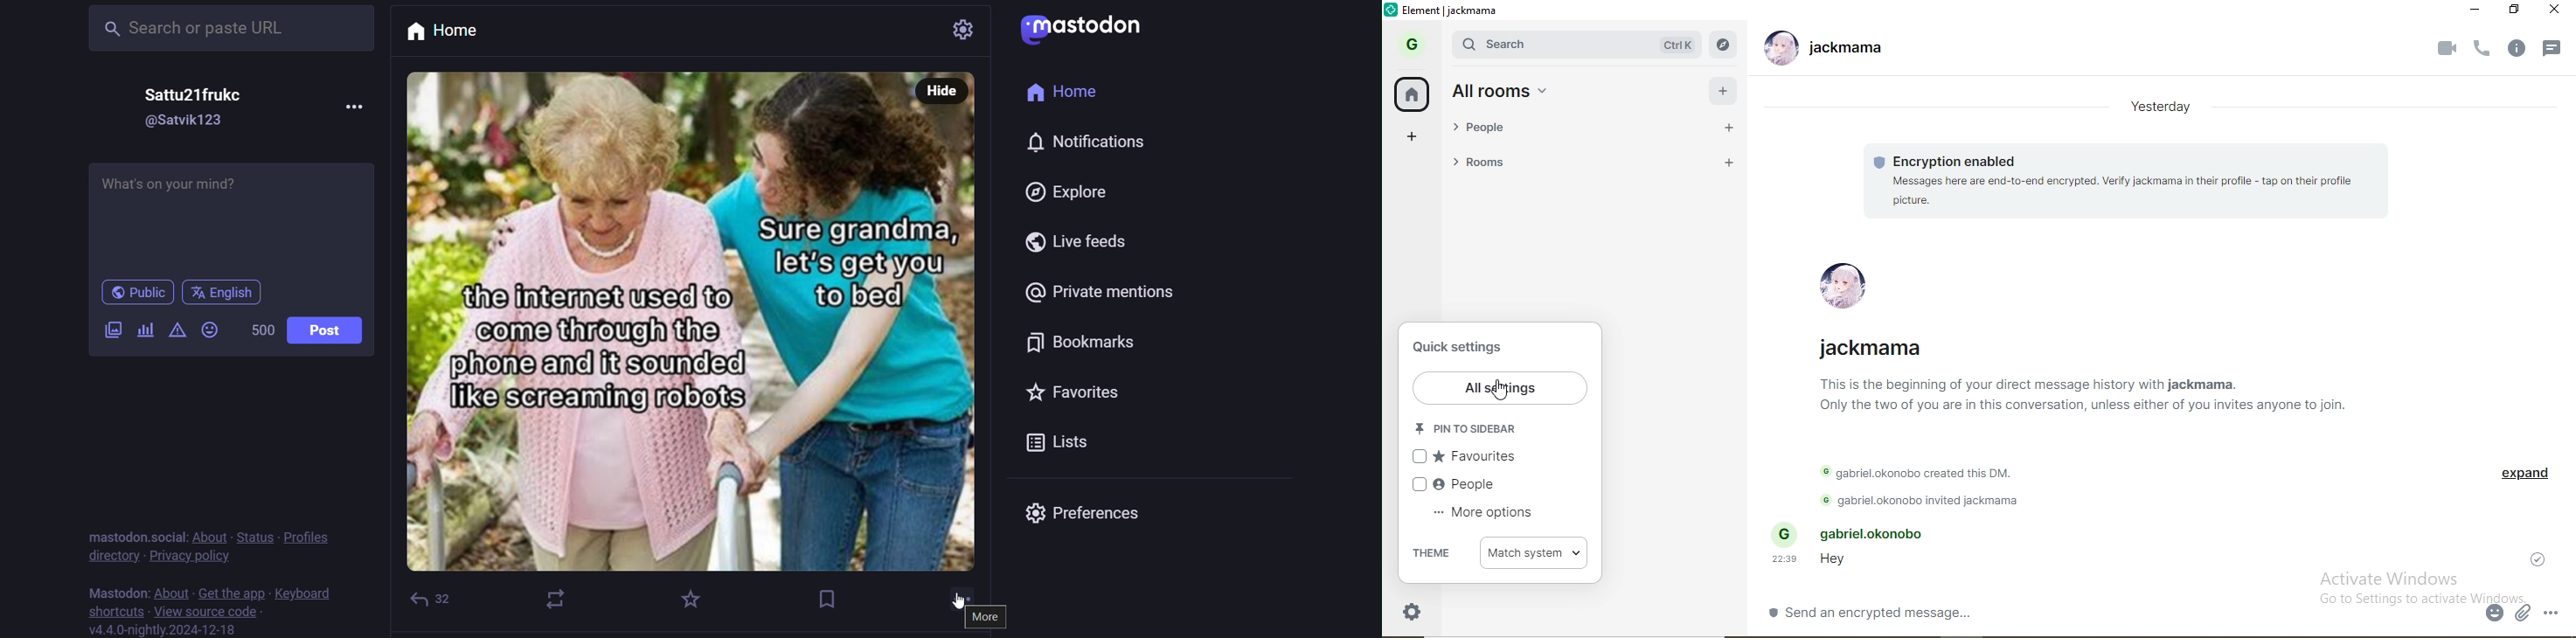  I want to click on yesterday, so click(2162, 107).